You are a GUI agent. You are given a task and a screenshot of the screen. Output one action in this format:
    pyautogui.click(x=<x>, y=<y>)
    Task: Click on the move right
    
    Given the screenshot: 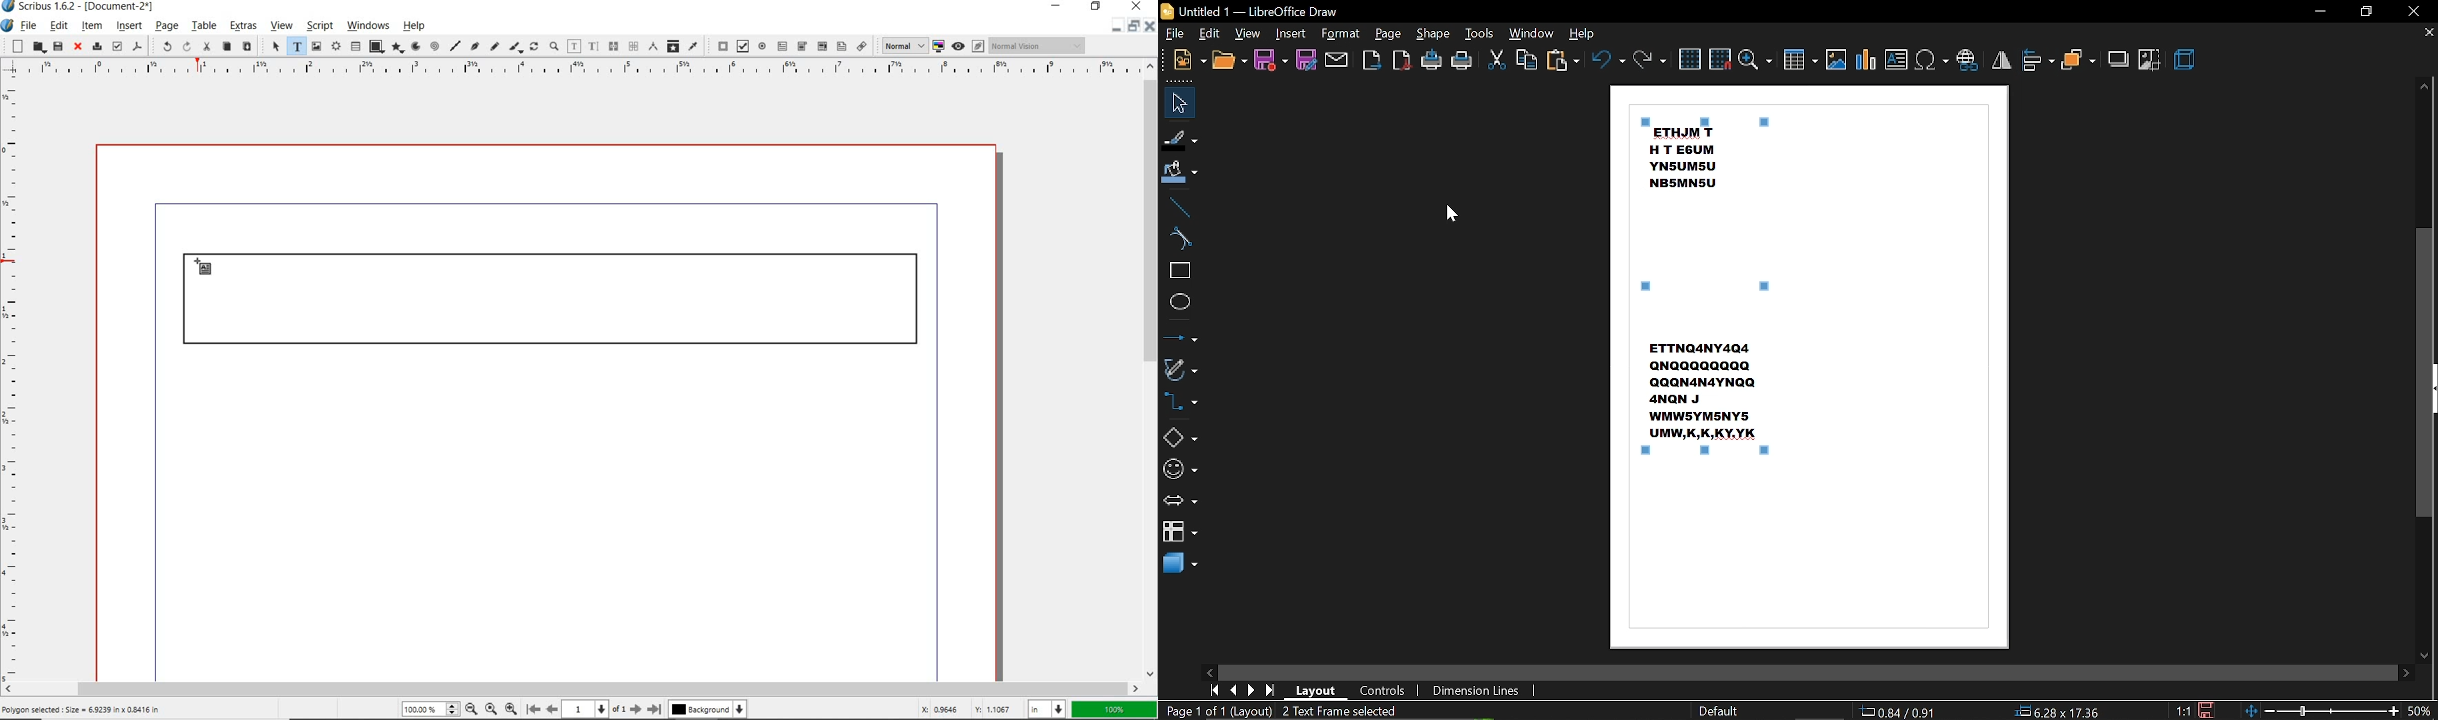 What is the action you would take?
    pyautogui.click(x=2405, y=672)
    